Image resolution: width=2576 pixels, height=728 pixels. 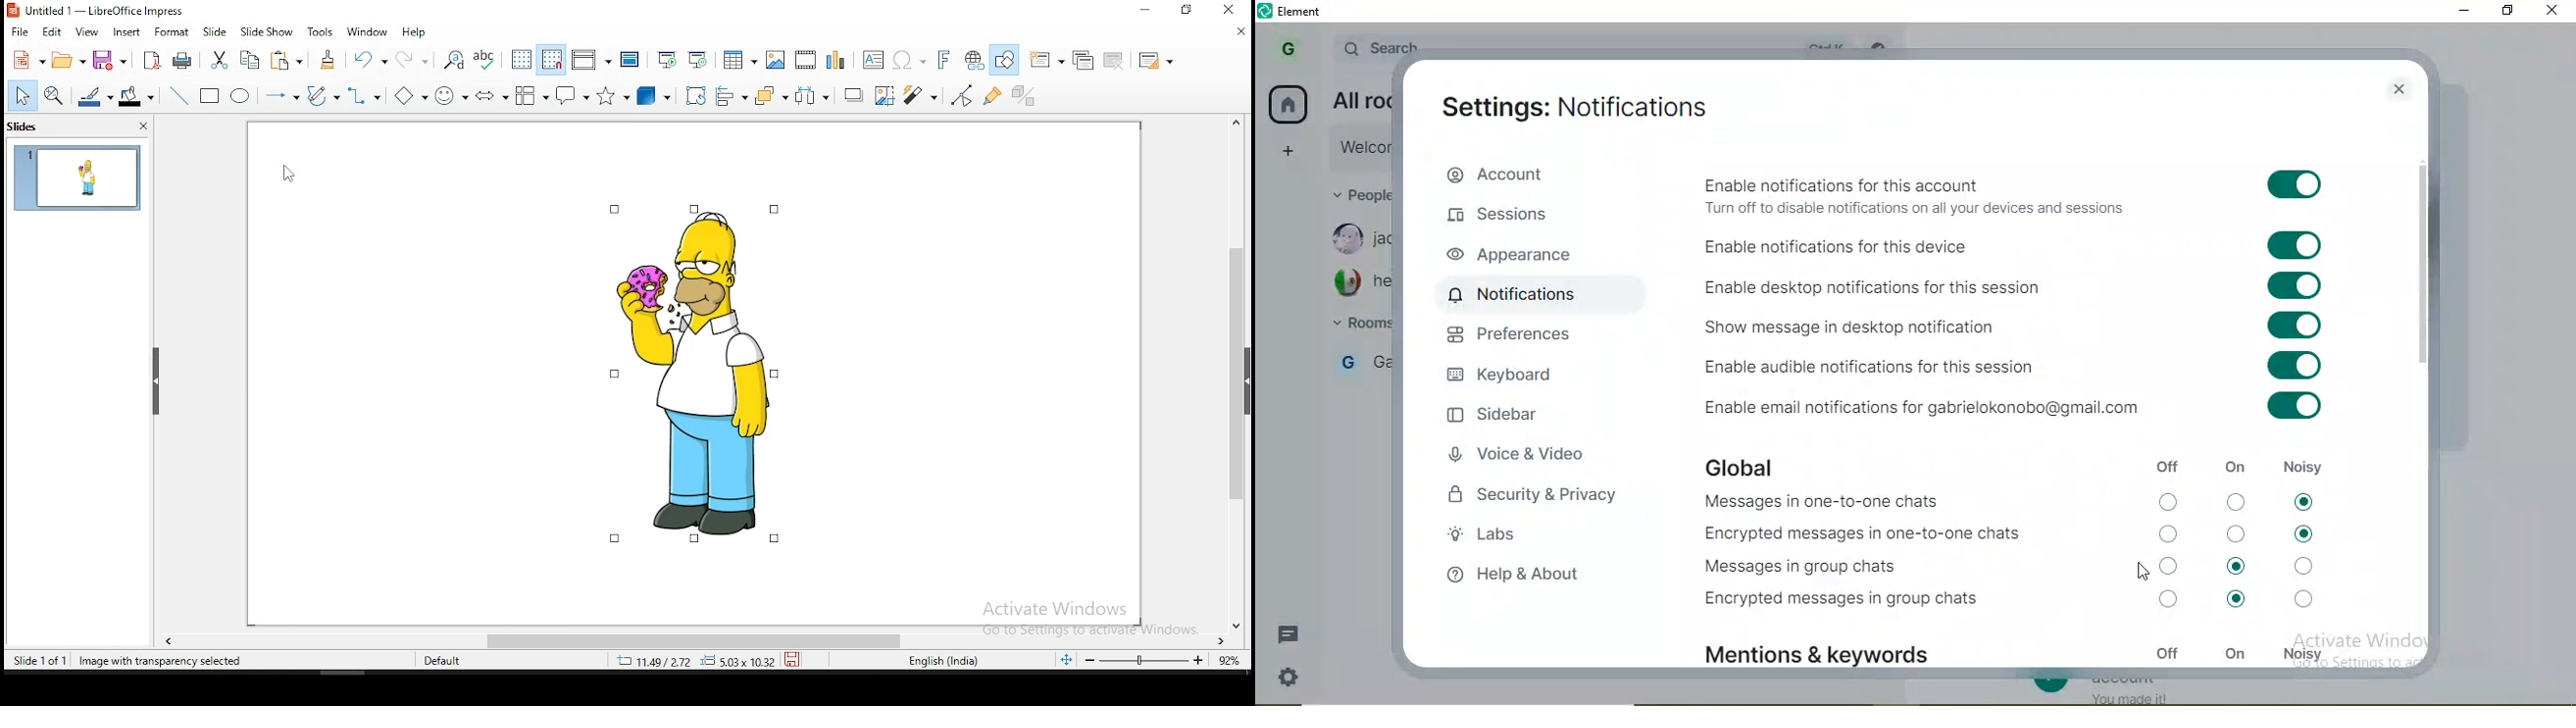 I want to click on cut, so click(x=221, y=60).